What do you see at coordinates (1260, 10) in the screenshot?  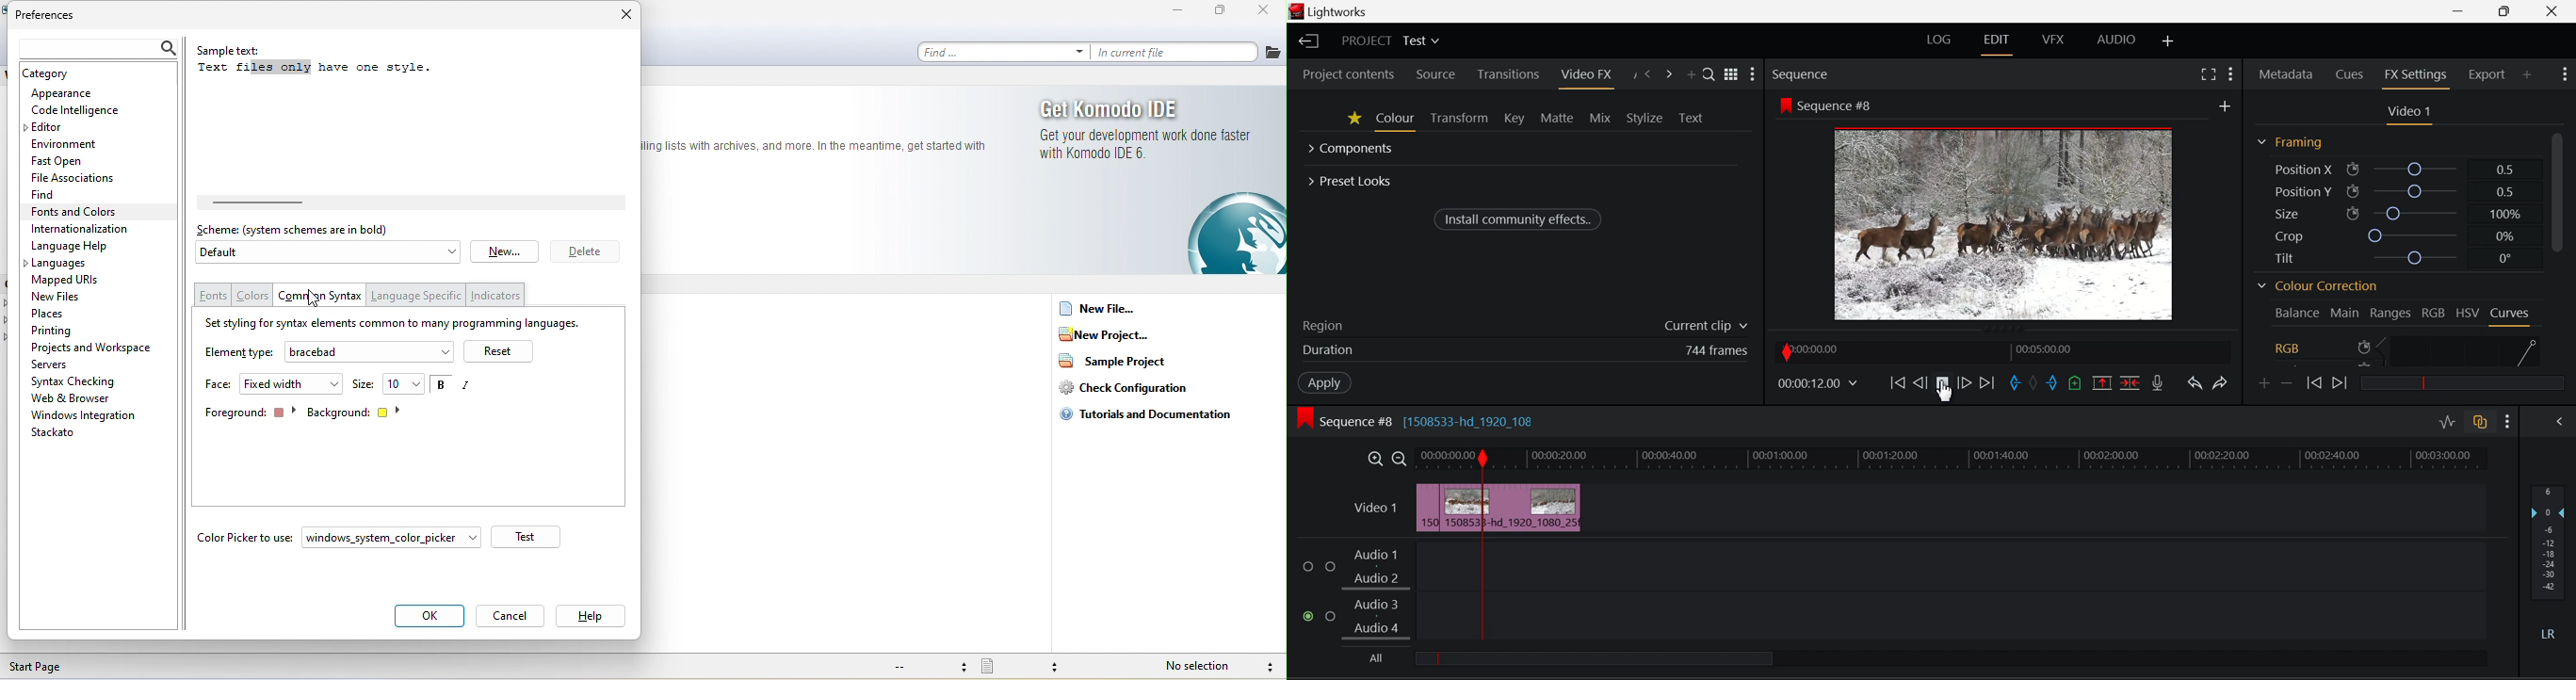 I see `close` at bounding box center [1260, 10].